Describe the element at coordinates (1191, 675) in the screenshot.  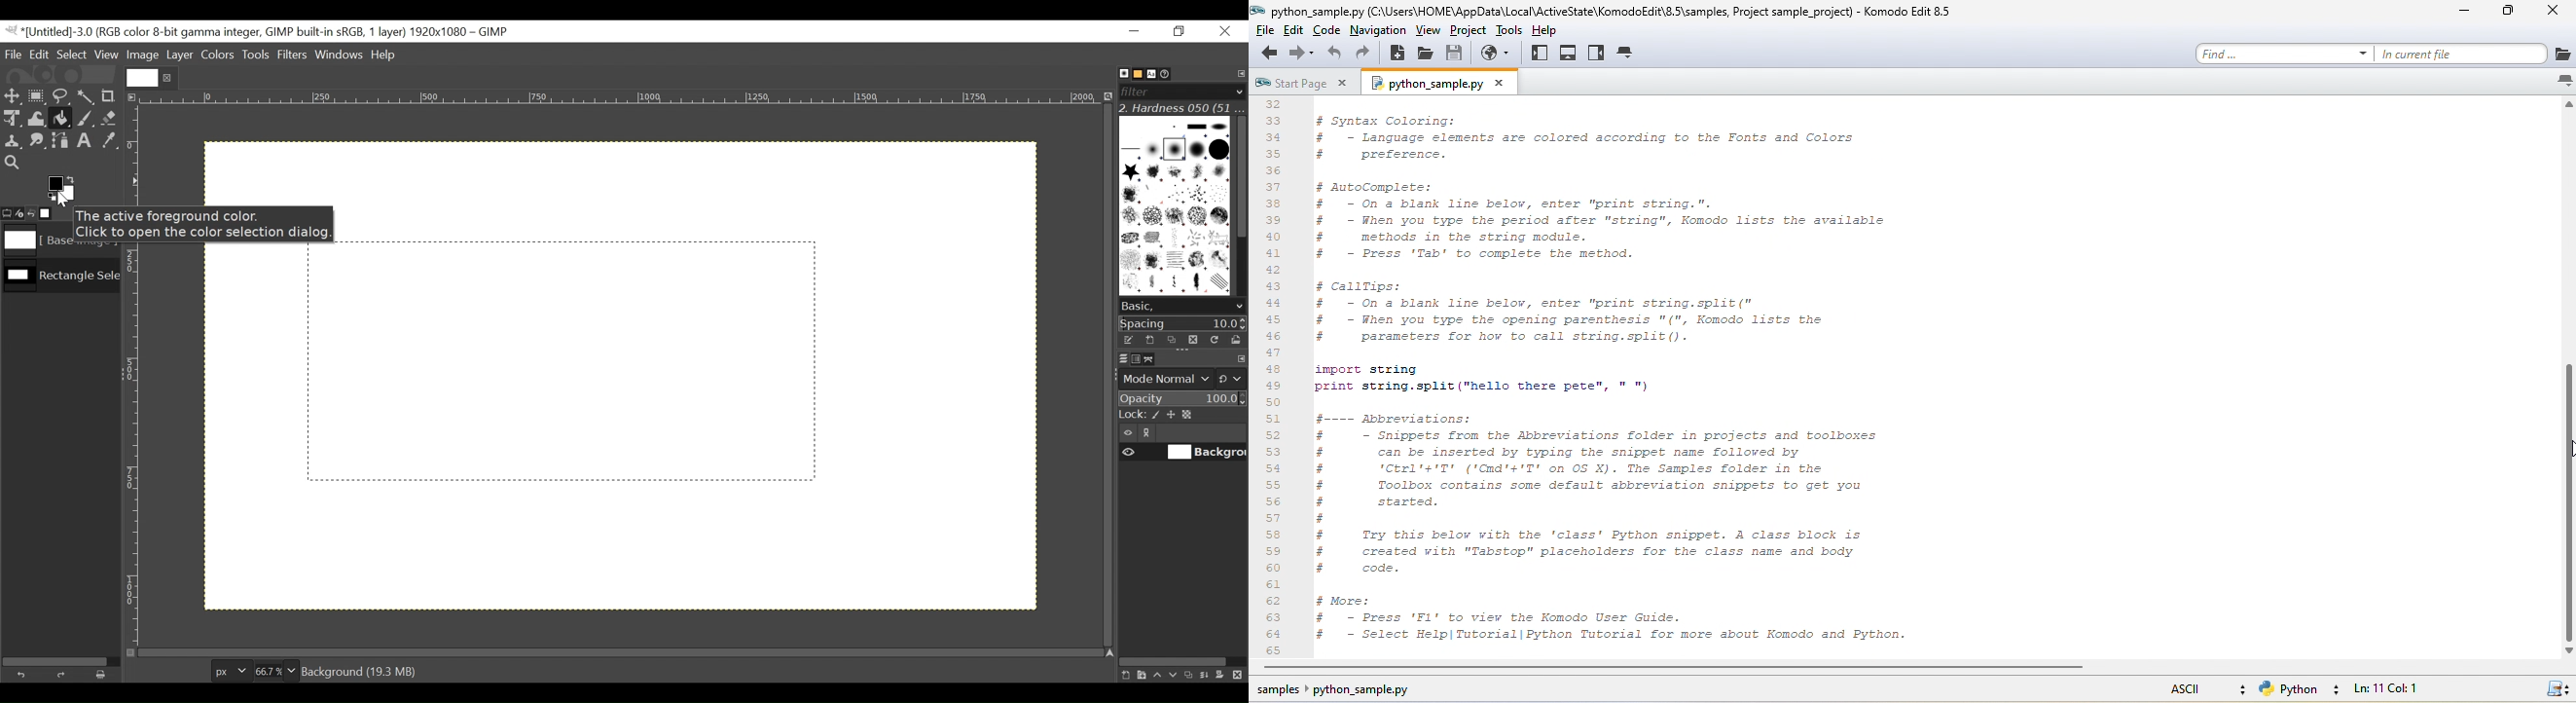
I see `Duplicate this layer` at that location.